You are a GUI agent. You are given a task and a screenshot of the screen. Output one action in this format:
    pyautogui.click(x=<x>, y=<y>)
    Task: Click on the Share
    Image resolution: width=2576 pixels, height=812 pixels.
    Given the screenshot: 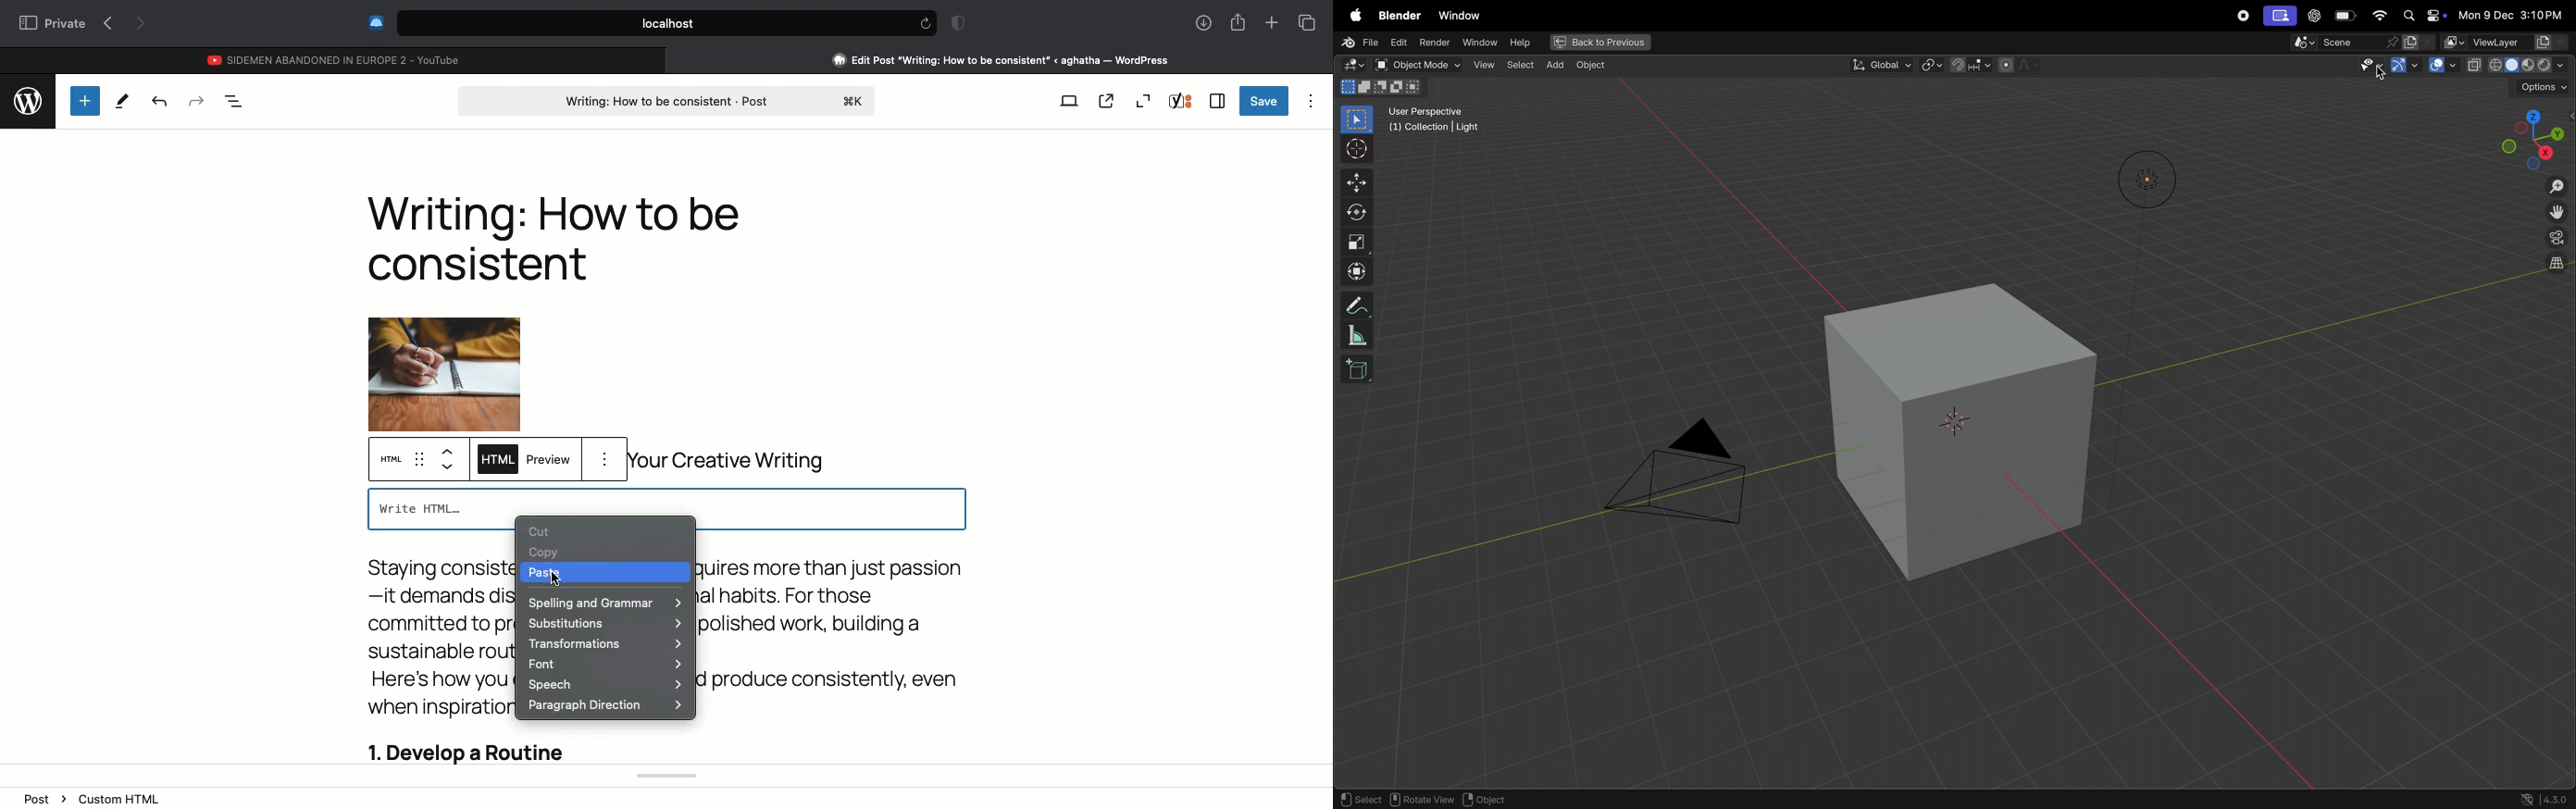 What is the action you would take?
    pyautogui.click(x=1238, y=20)
    